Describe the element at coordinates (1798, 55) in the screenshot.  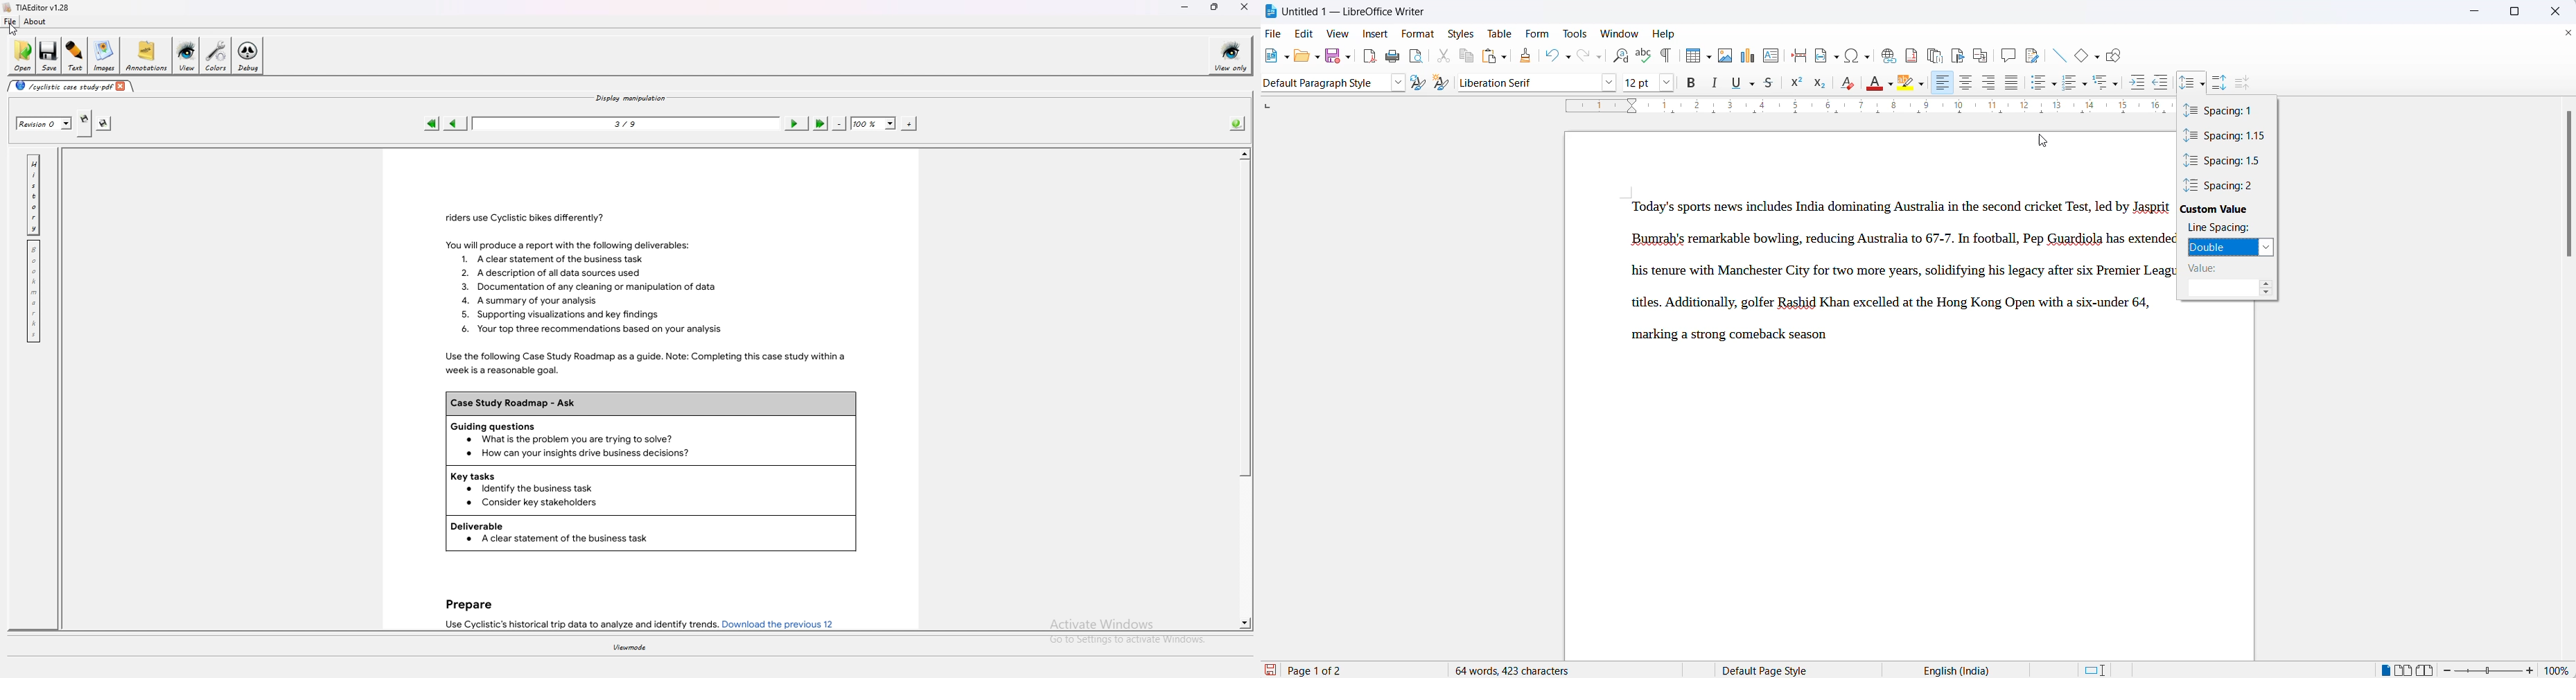
I see `page break` at that location.